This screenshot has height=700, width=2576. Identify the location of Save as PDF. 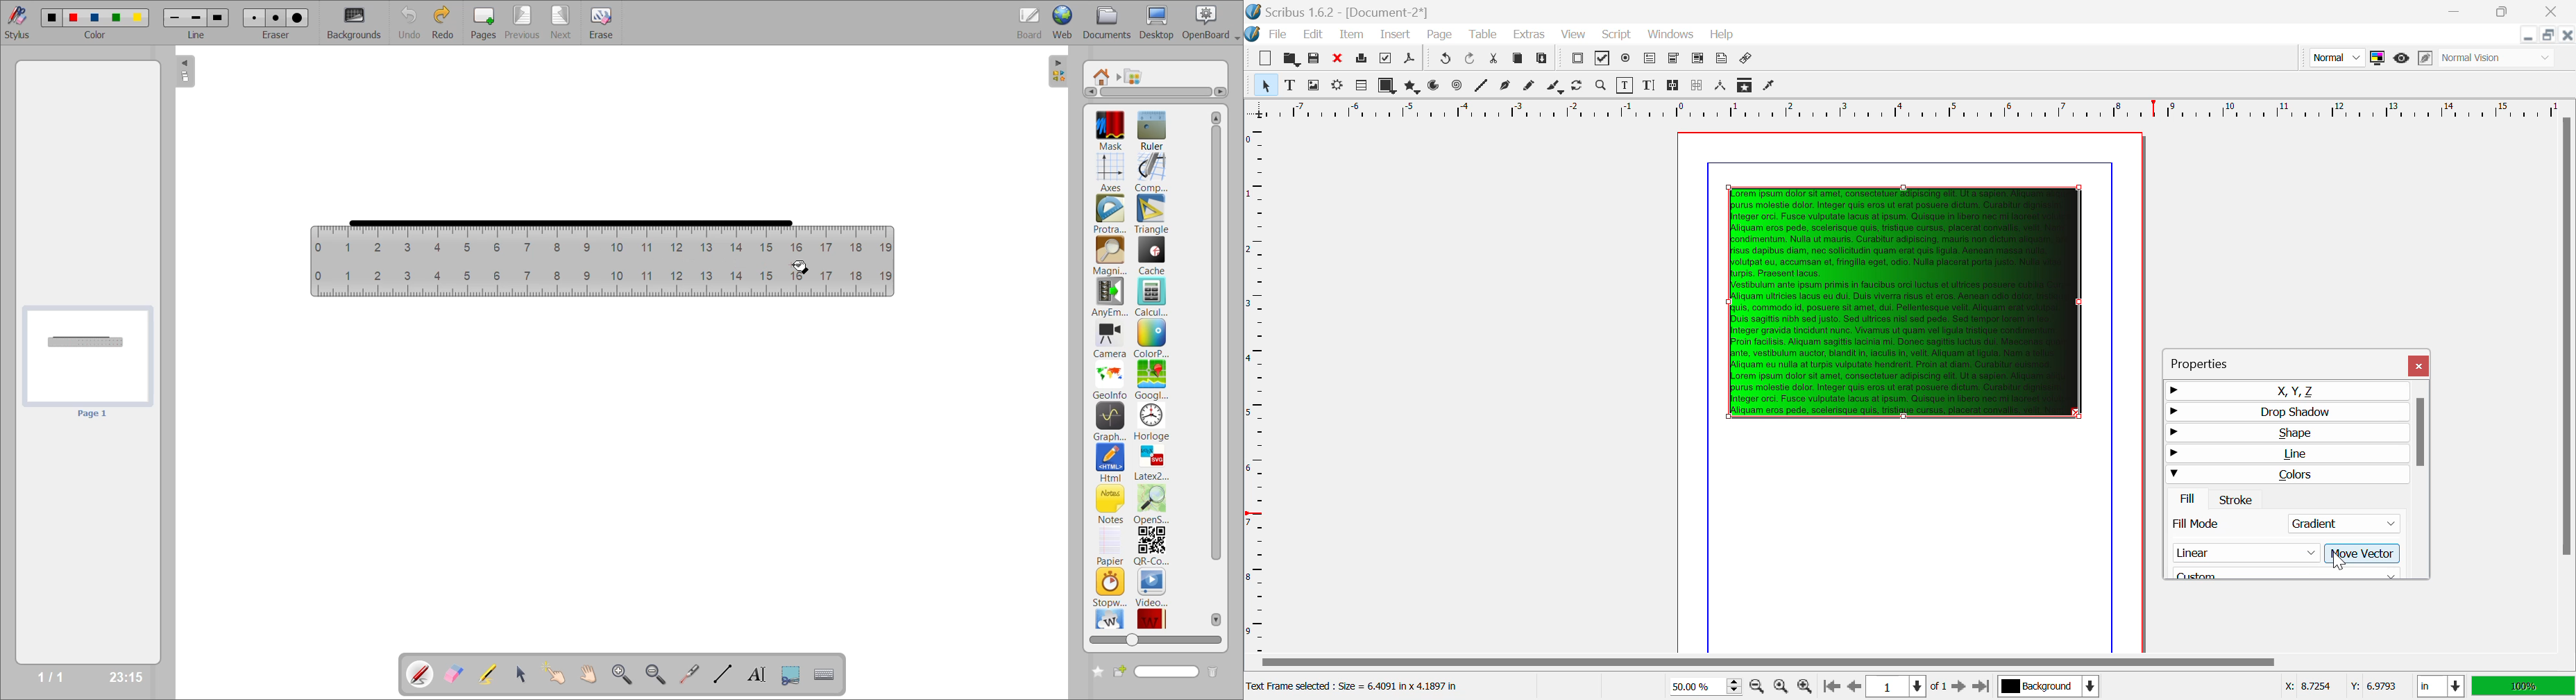
(1410, 60).